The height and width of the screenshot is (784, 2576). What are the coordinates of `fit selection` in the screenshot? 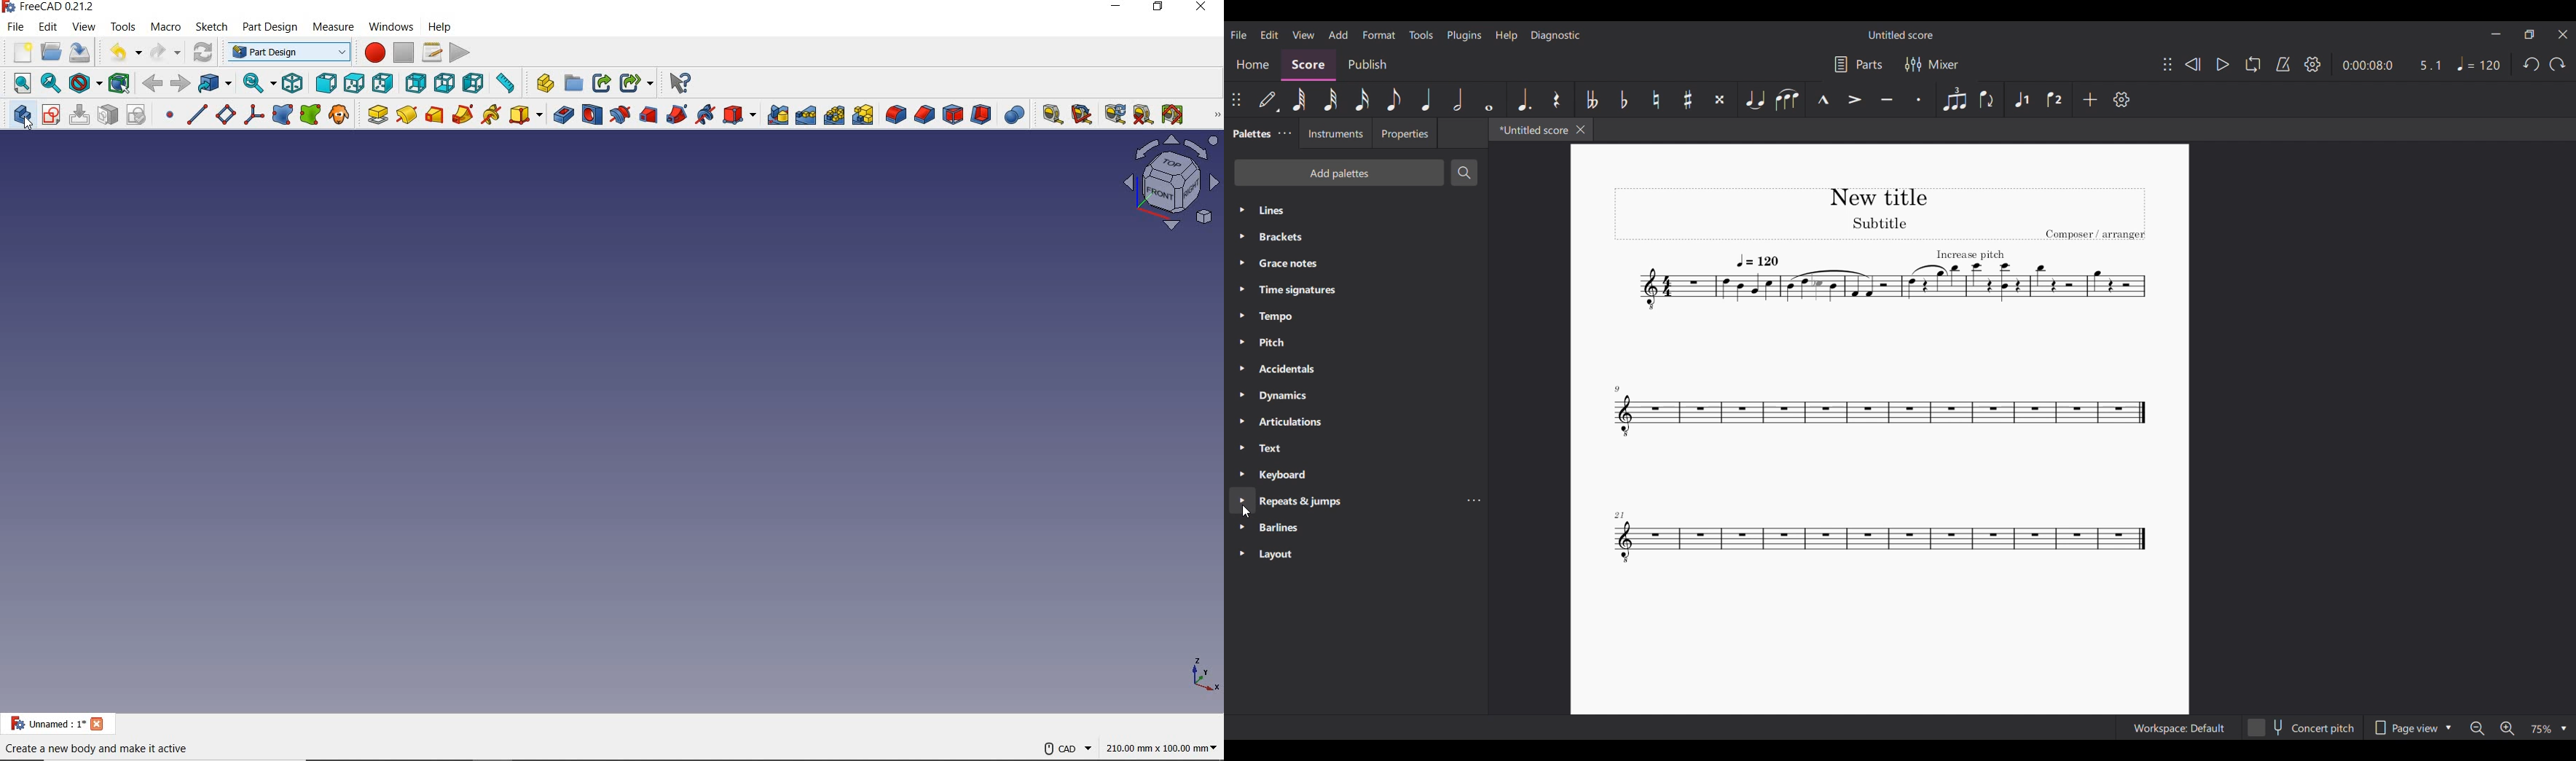 It's located at (51, 86).